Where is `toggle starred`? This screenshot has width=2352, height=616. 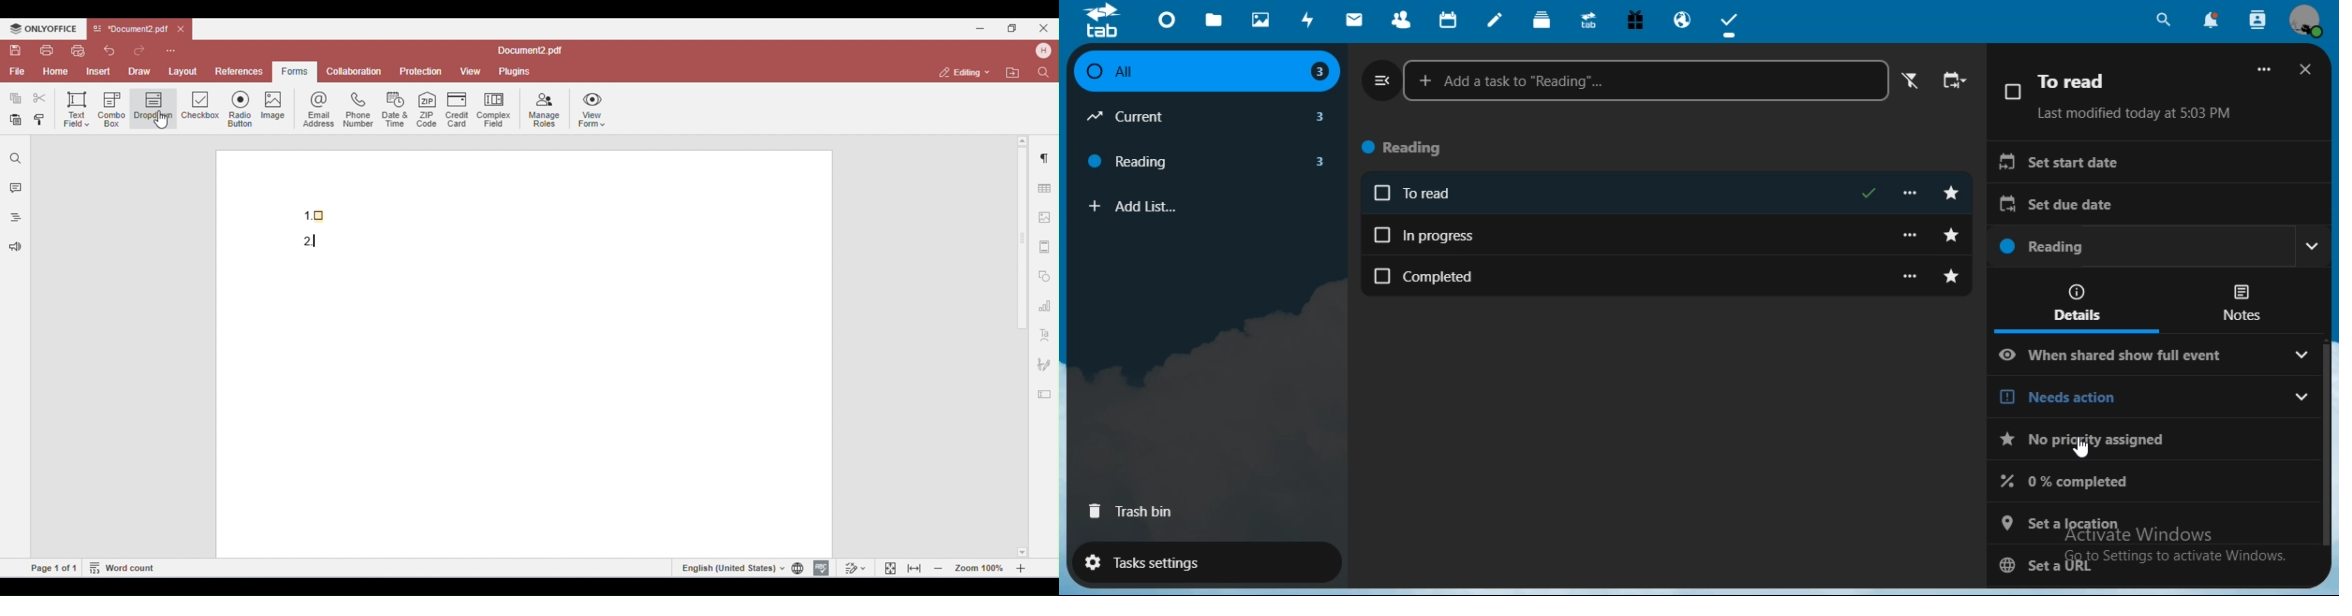
toggle starred is located at coordinates (1953, 235).